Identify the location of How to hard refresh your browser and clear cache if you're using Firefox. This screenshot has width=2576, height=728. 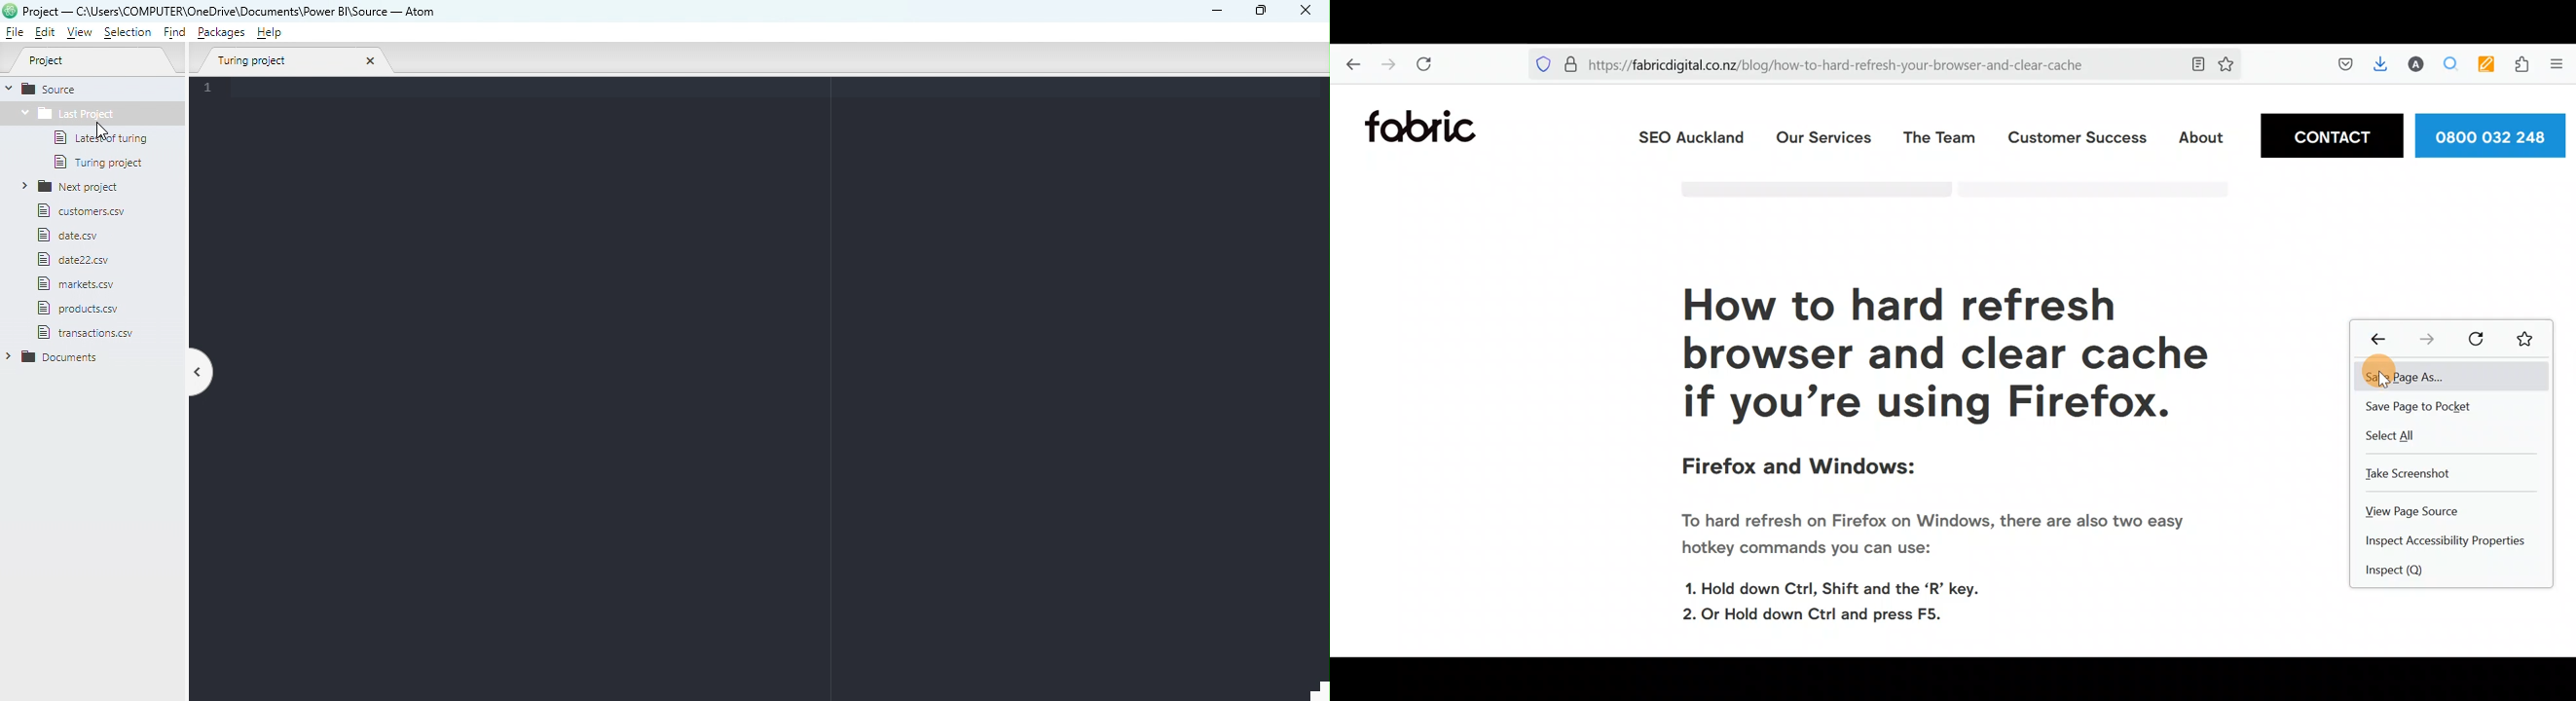
(1929, 354).